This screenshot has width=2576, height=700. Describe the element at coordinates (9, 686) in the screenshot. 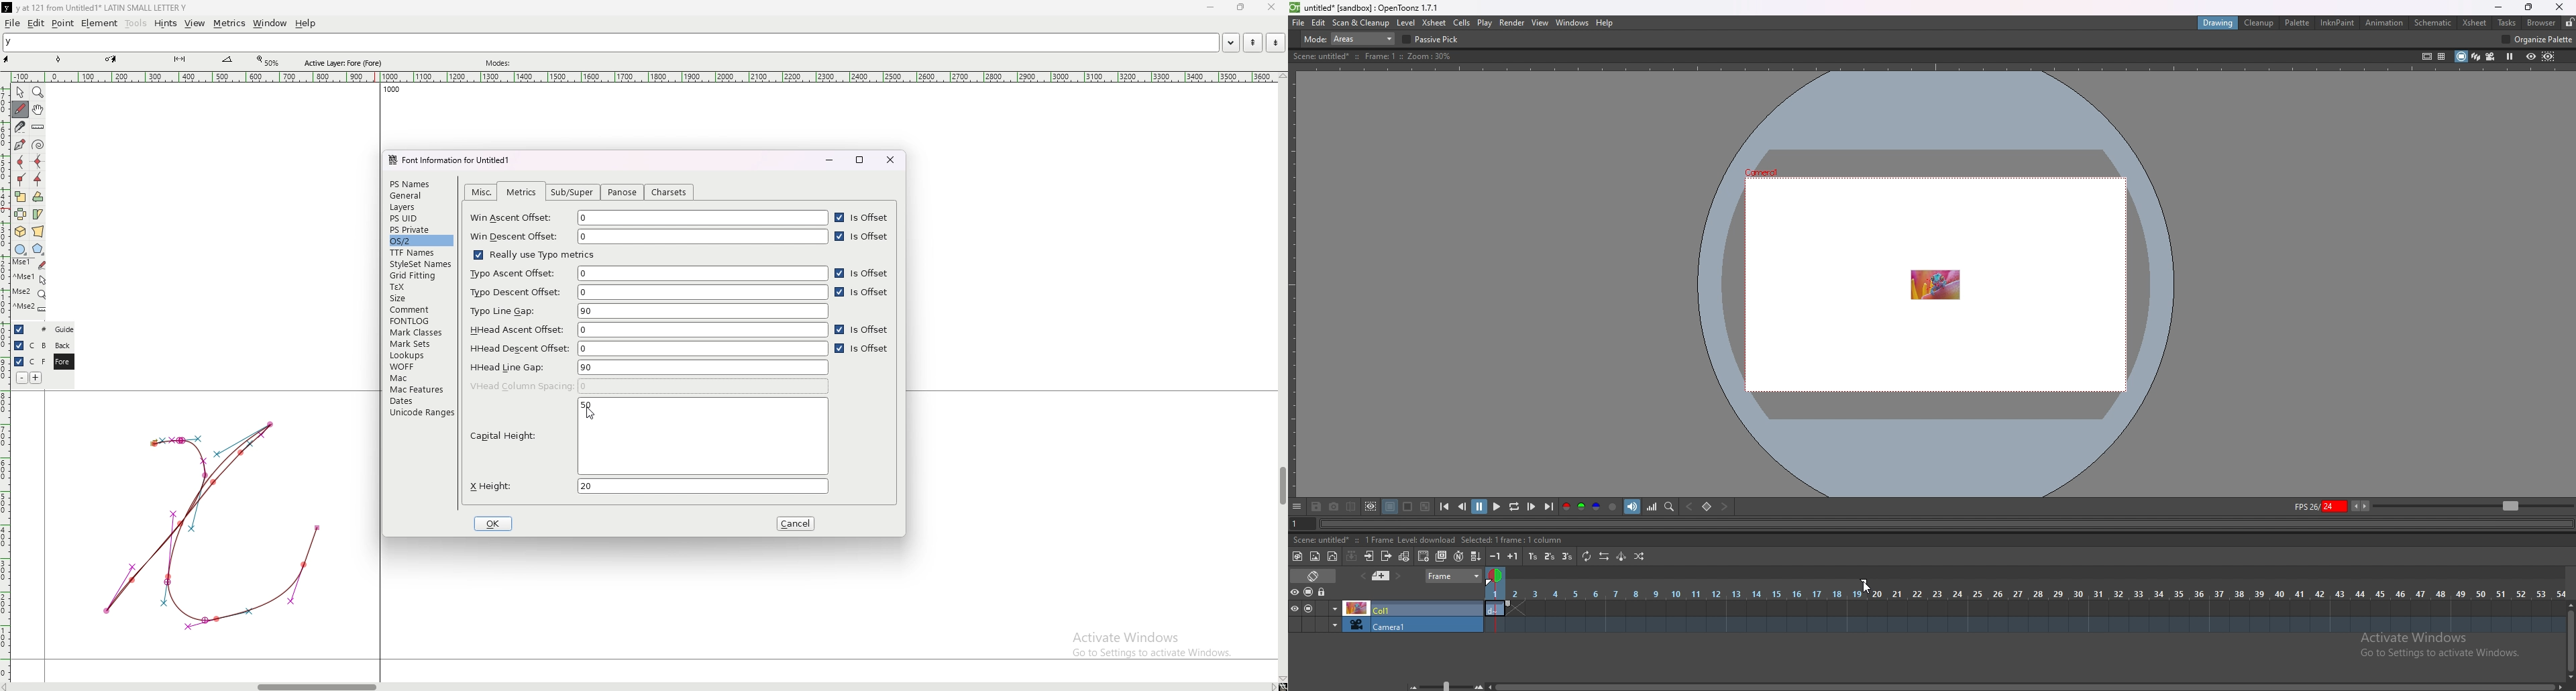

I see `scroll right` at that location.